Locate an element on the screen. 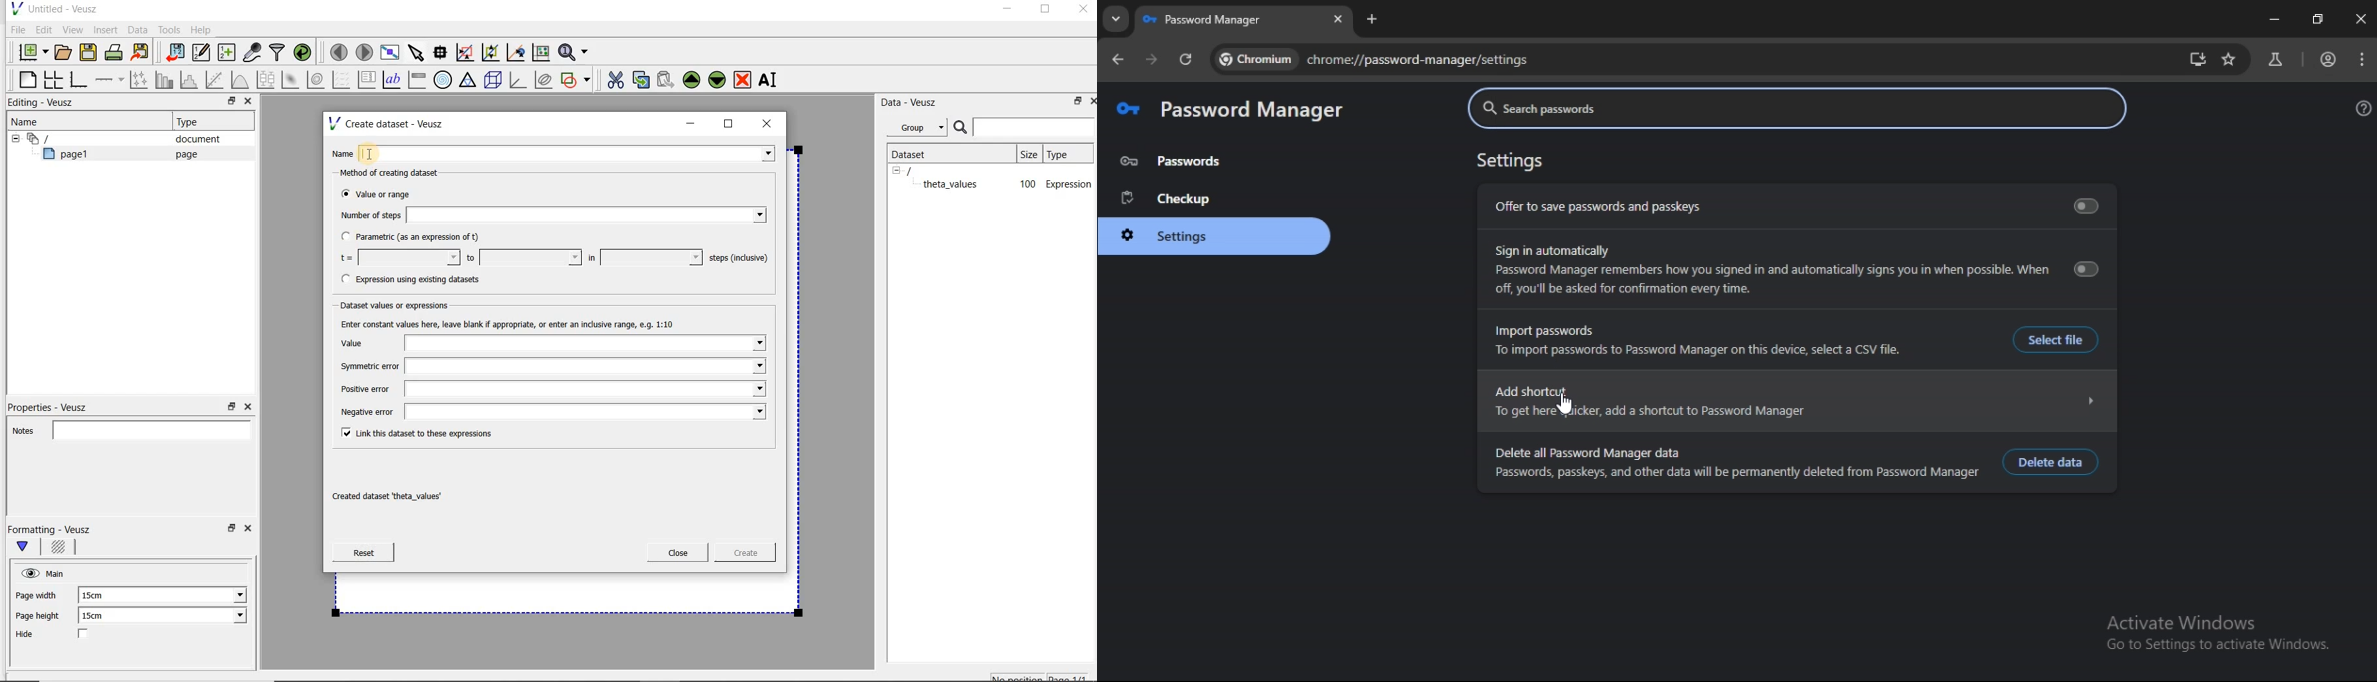  close tab is located at coordinates (1339, 19).